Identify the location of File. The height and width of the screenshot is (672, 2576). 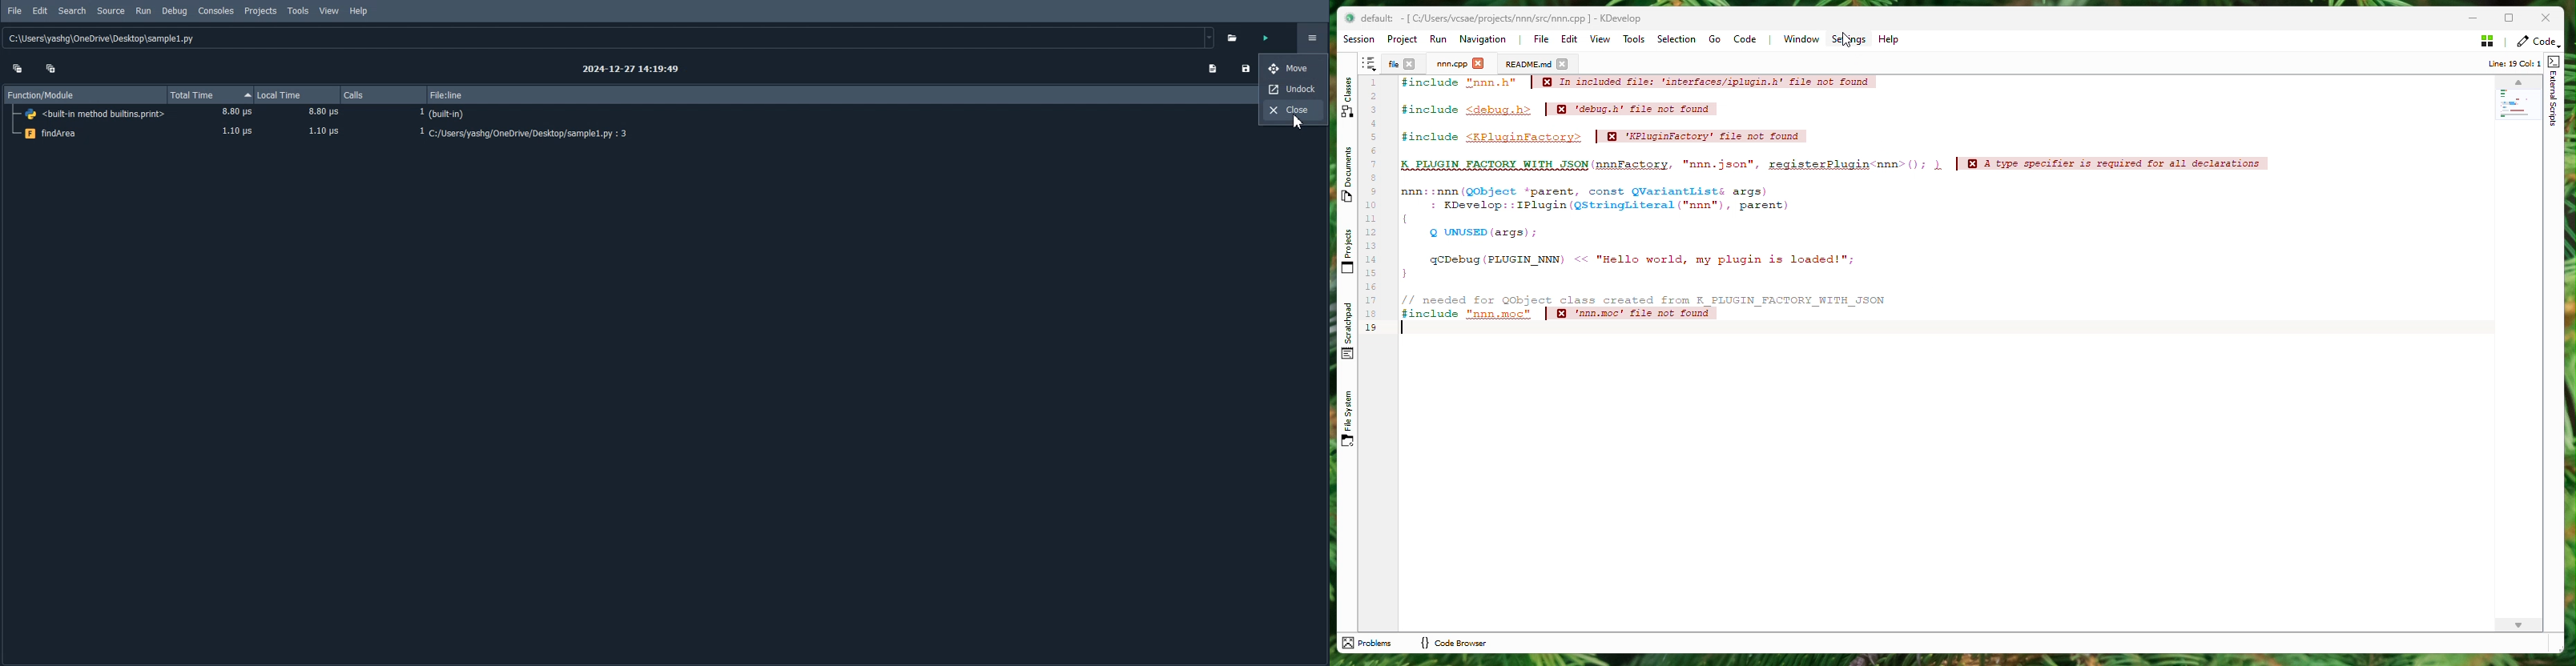
(15, 11).